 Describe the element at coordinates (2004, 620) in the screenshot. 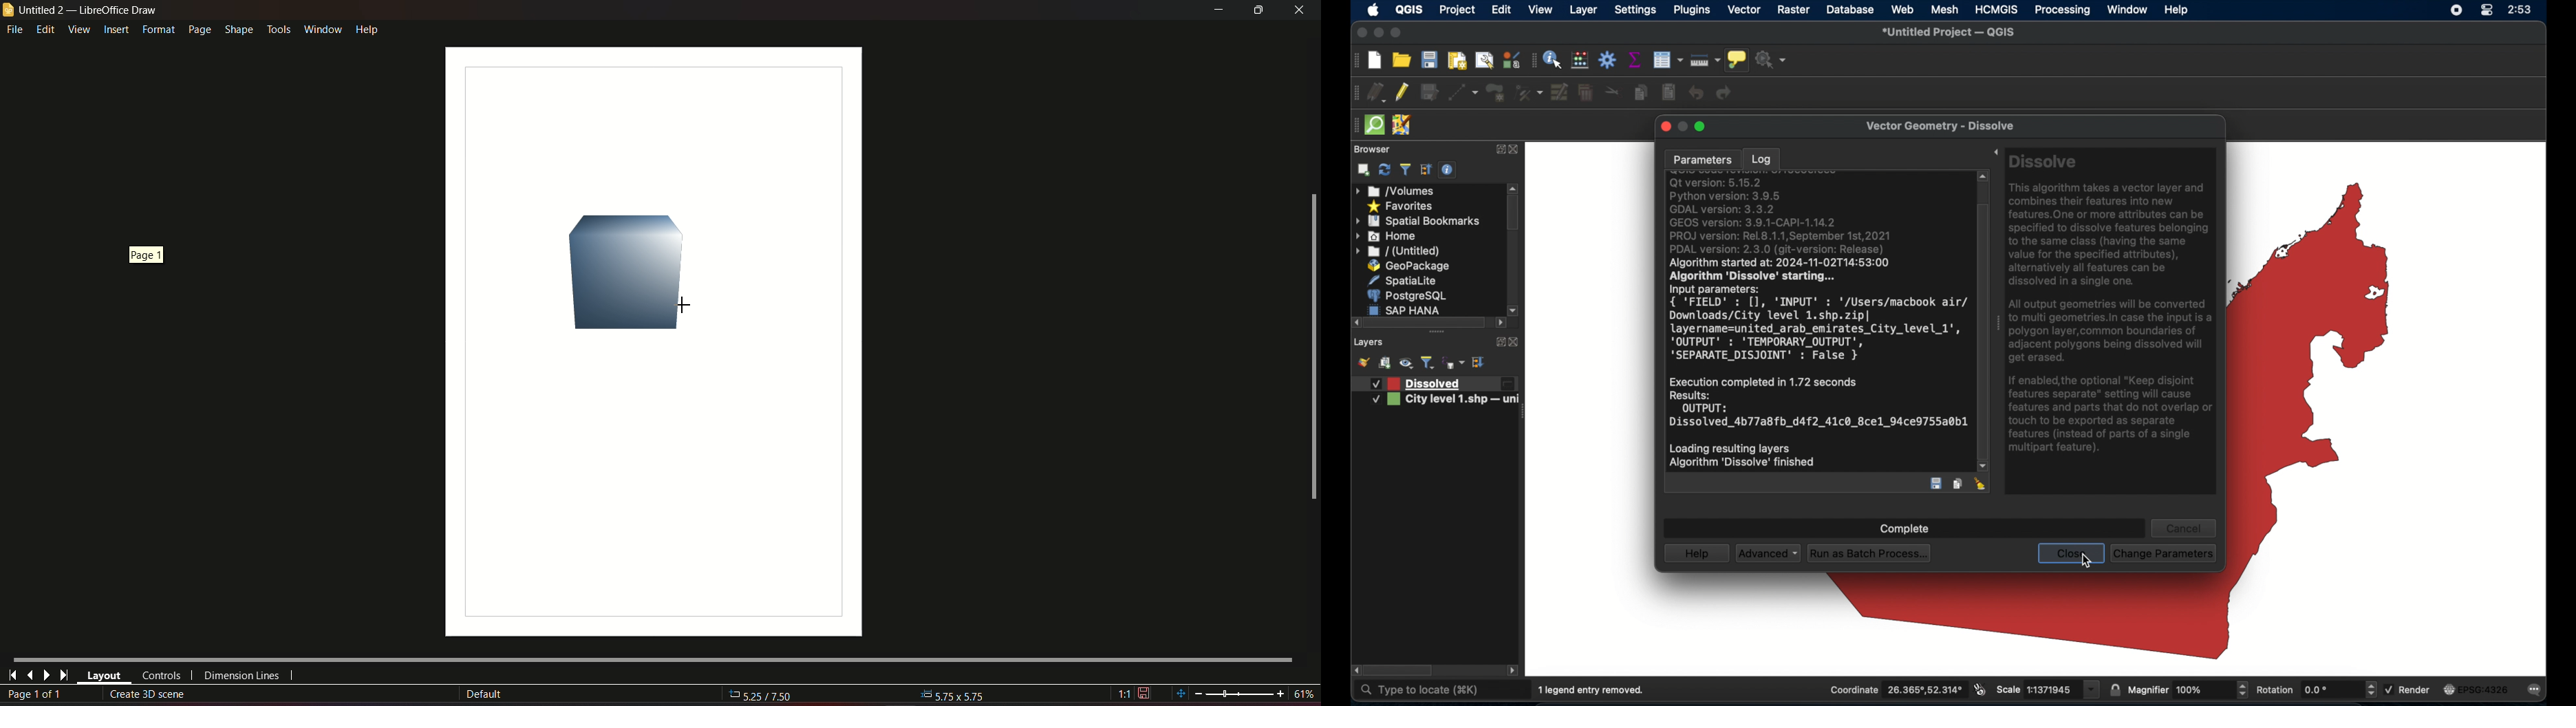

I see `obscured map` at that location.